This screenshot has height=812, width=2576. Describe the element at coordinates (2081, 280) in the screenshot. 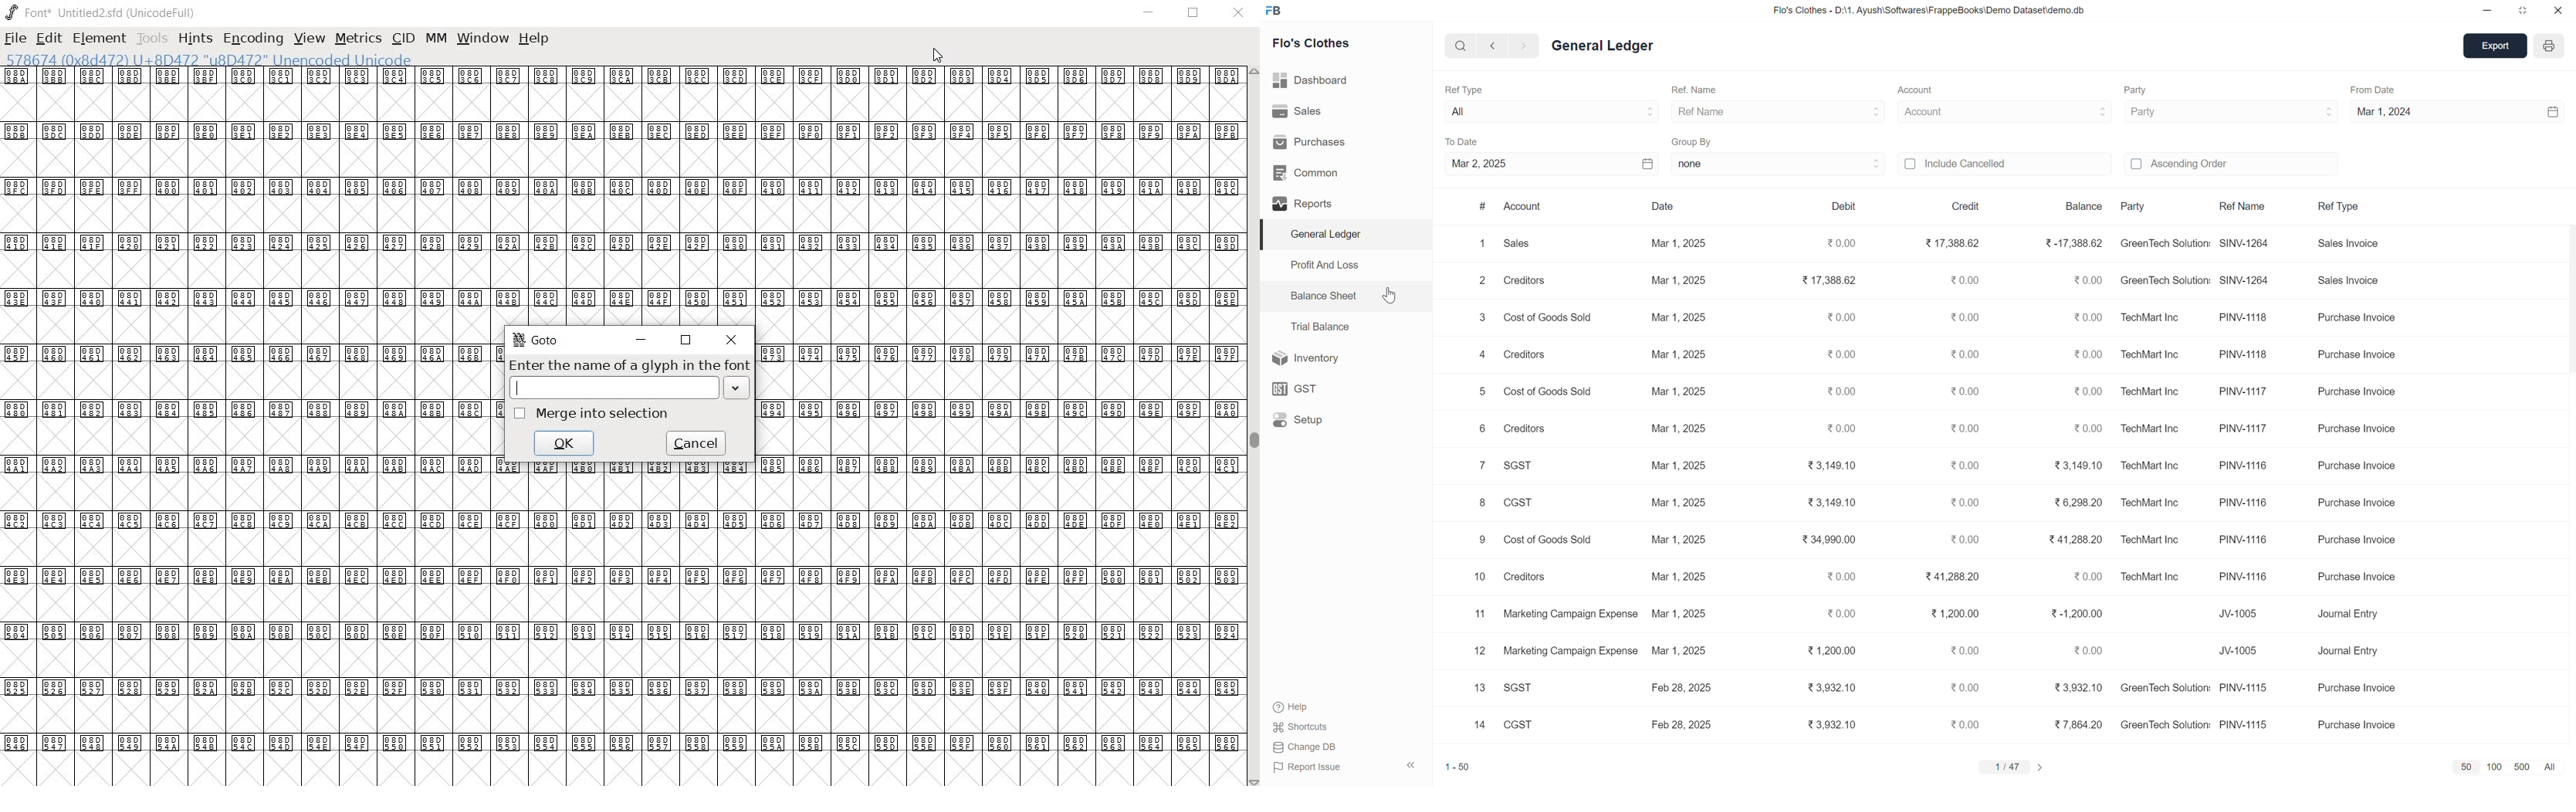

I see `0.00` at that location.